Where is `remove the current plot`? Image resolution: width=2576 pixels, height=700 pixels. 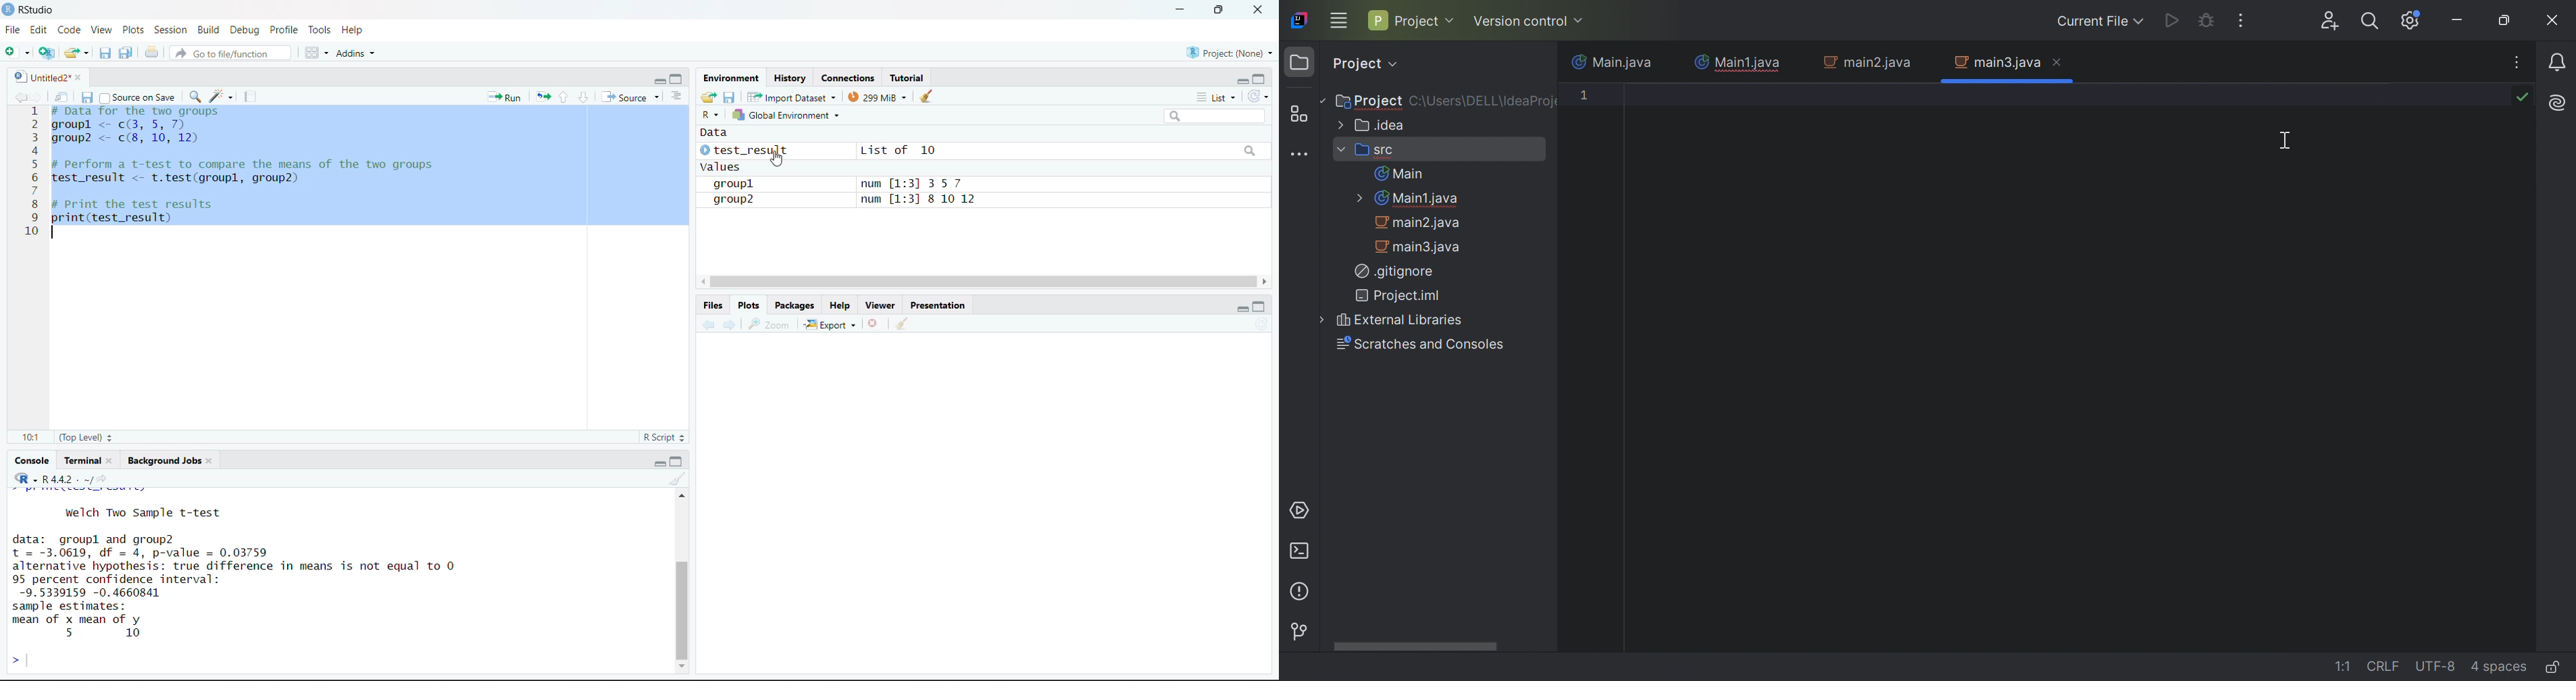
remove the current plot is located at coordinates (876, 323).